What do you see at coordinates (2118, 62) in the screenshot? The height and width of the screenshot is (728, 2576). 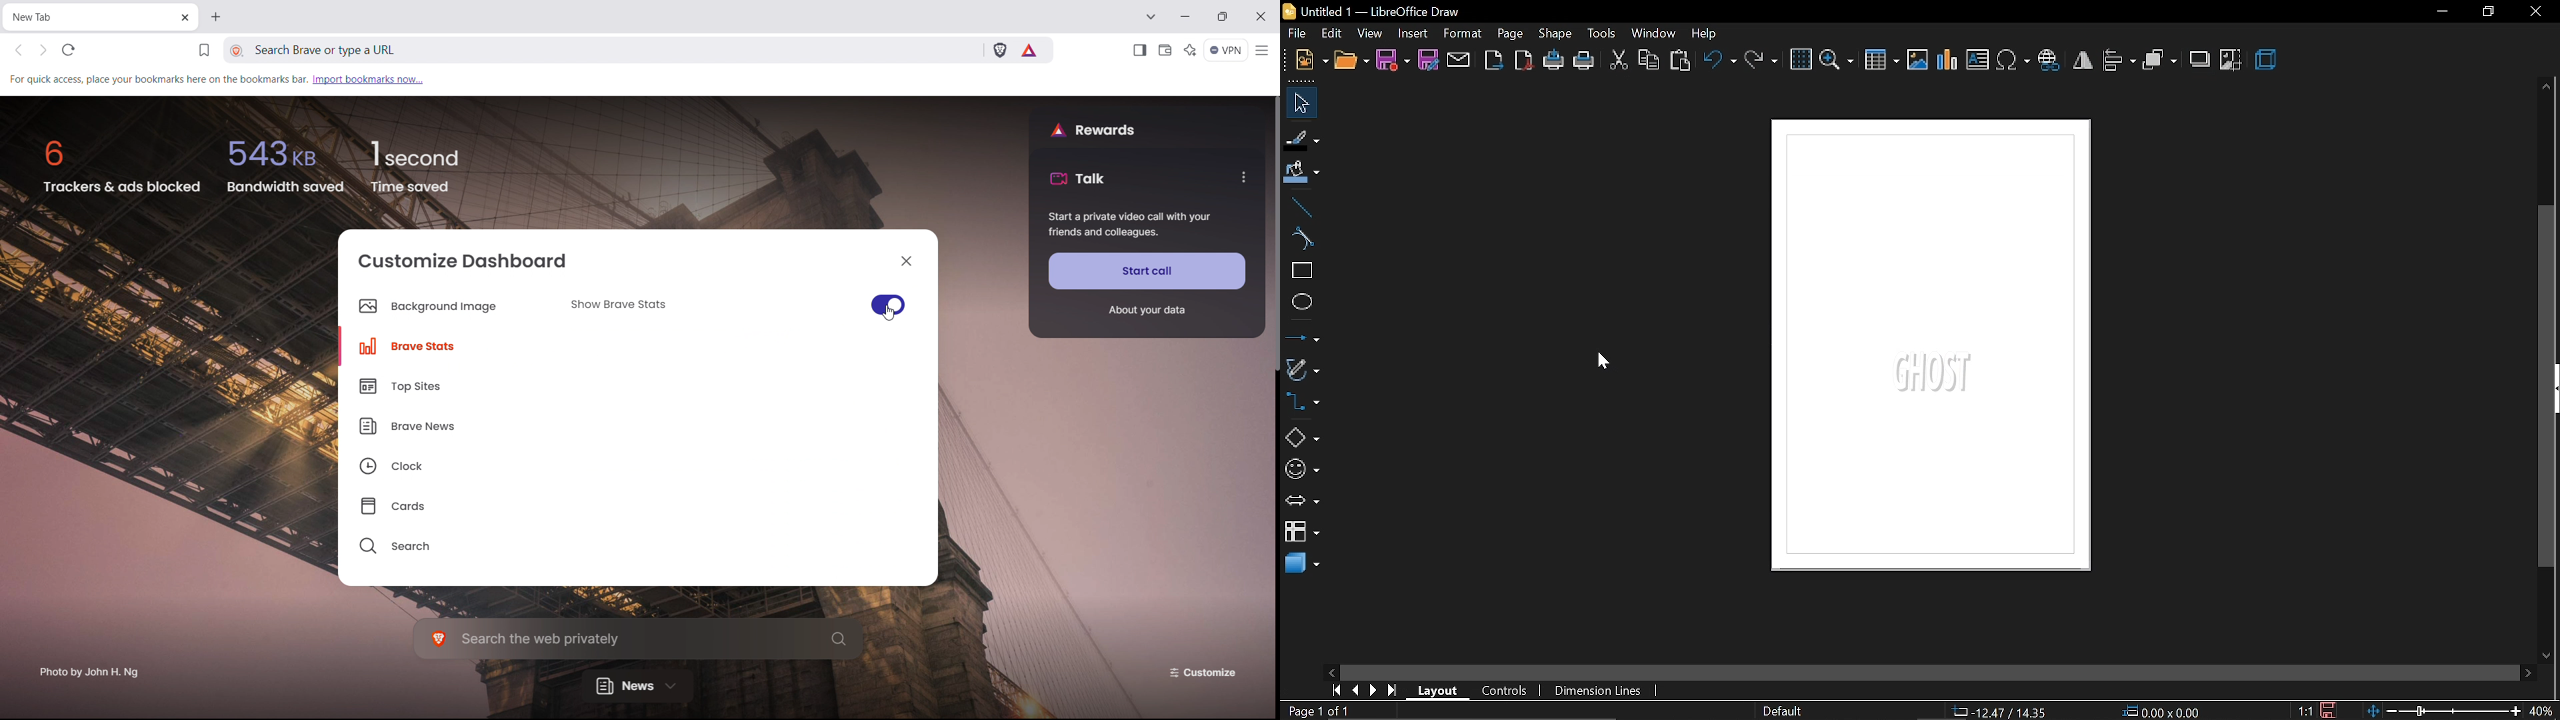 I see `align` at bounding box center [2118, 62].